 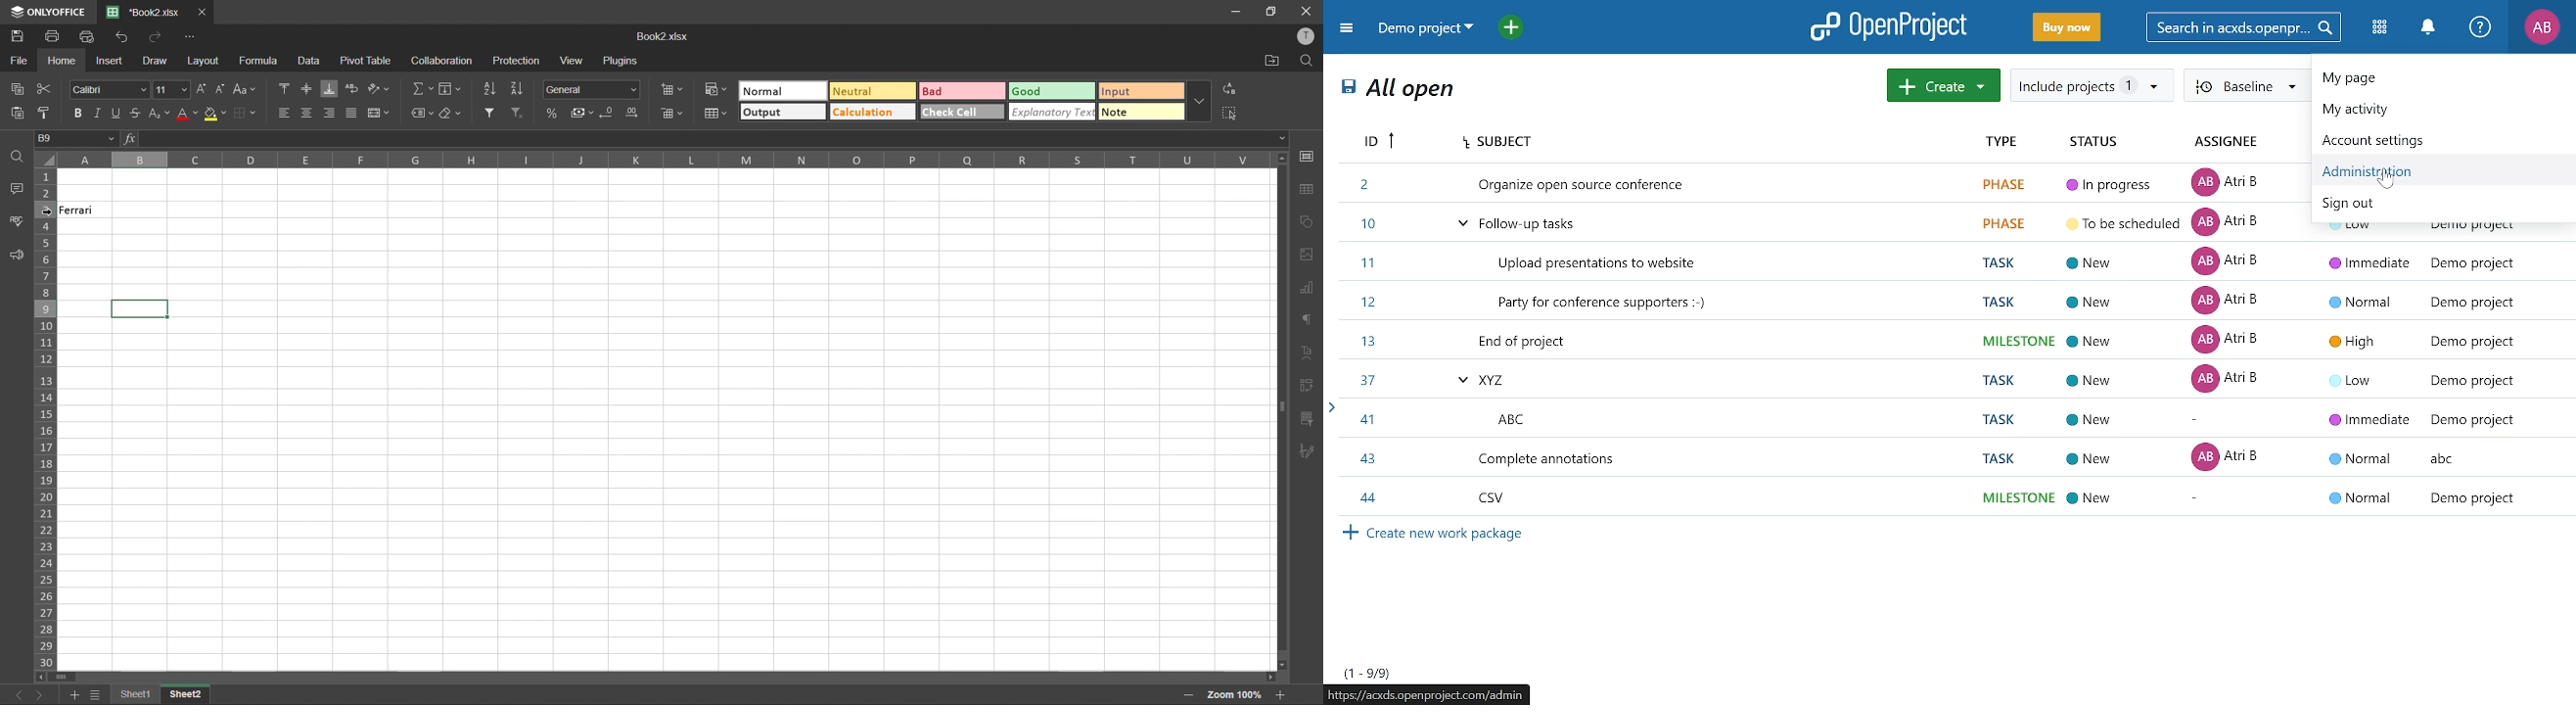 What do you see at coordinates (1305, 37) in the screenshot?
I see `profile` at bounding box center [1305, 37].